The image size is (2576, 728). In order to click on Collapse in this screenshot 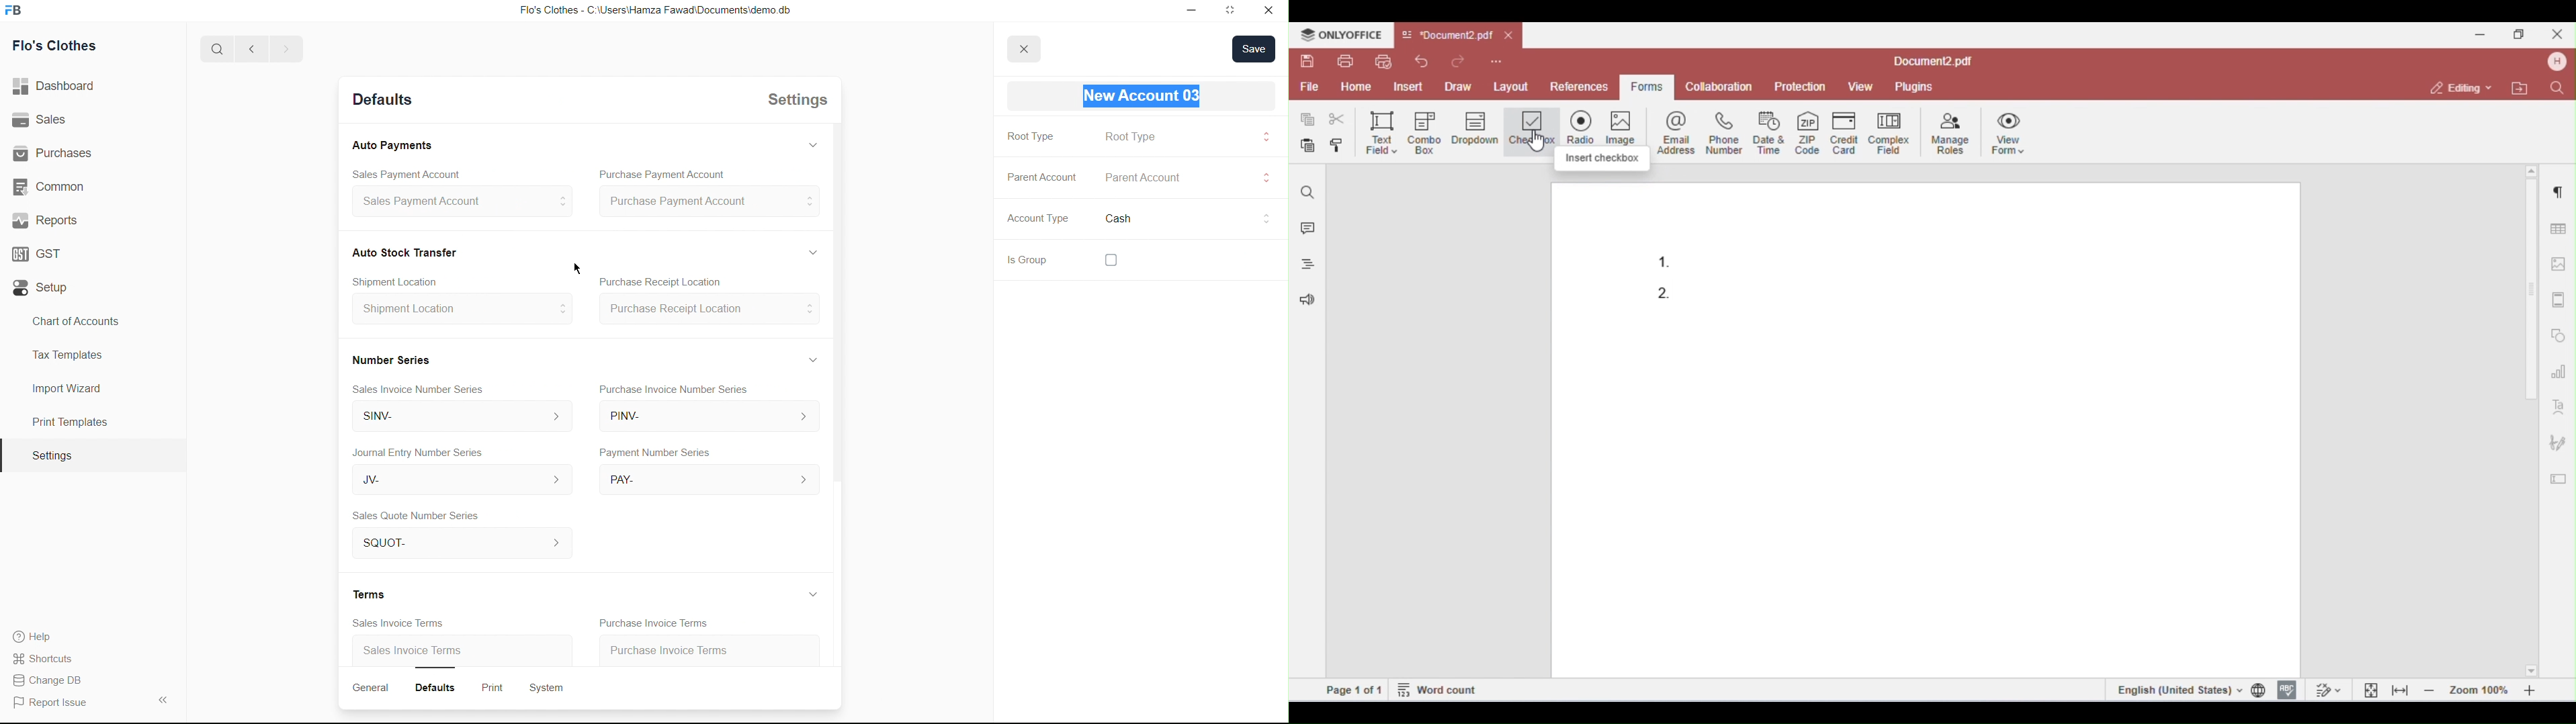, I will do `click(162, 699)`.